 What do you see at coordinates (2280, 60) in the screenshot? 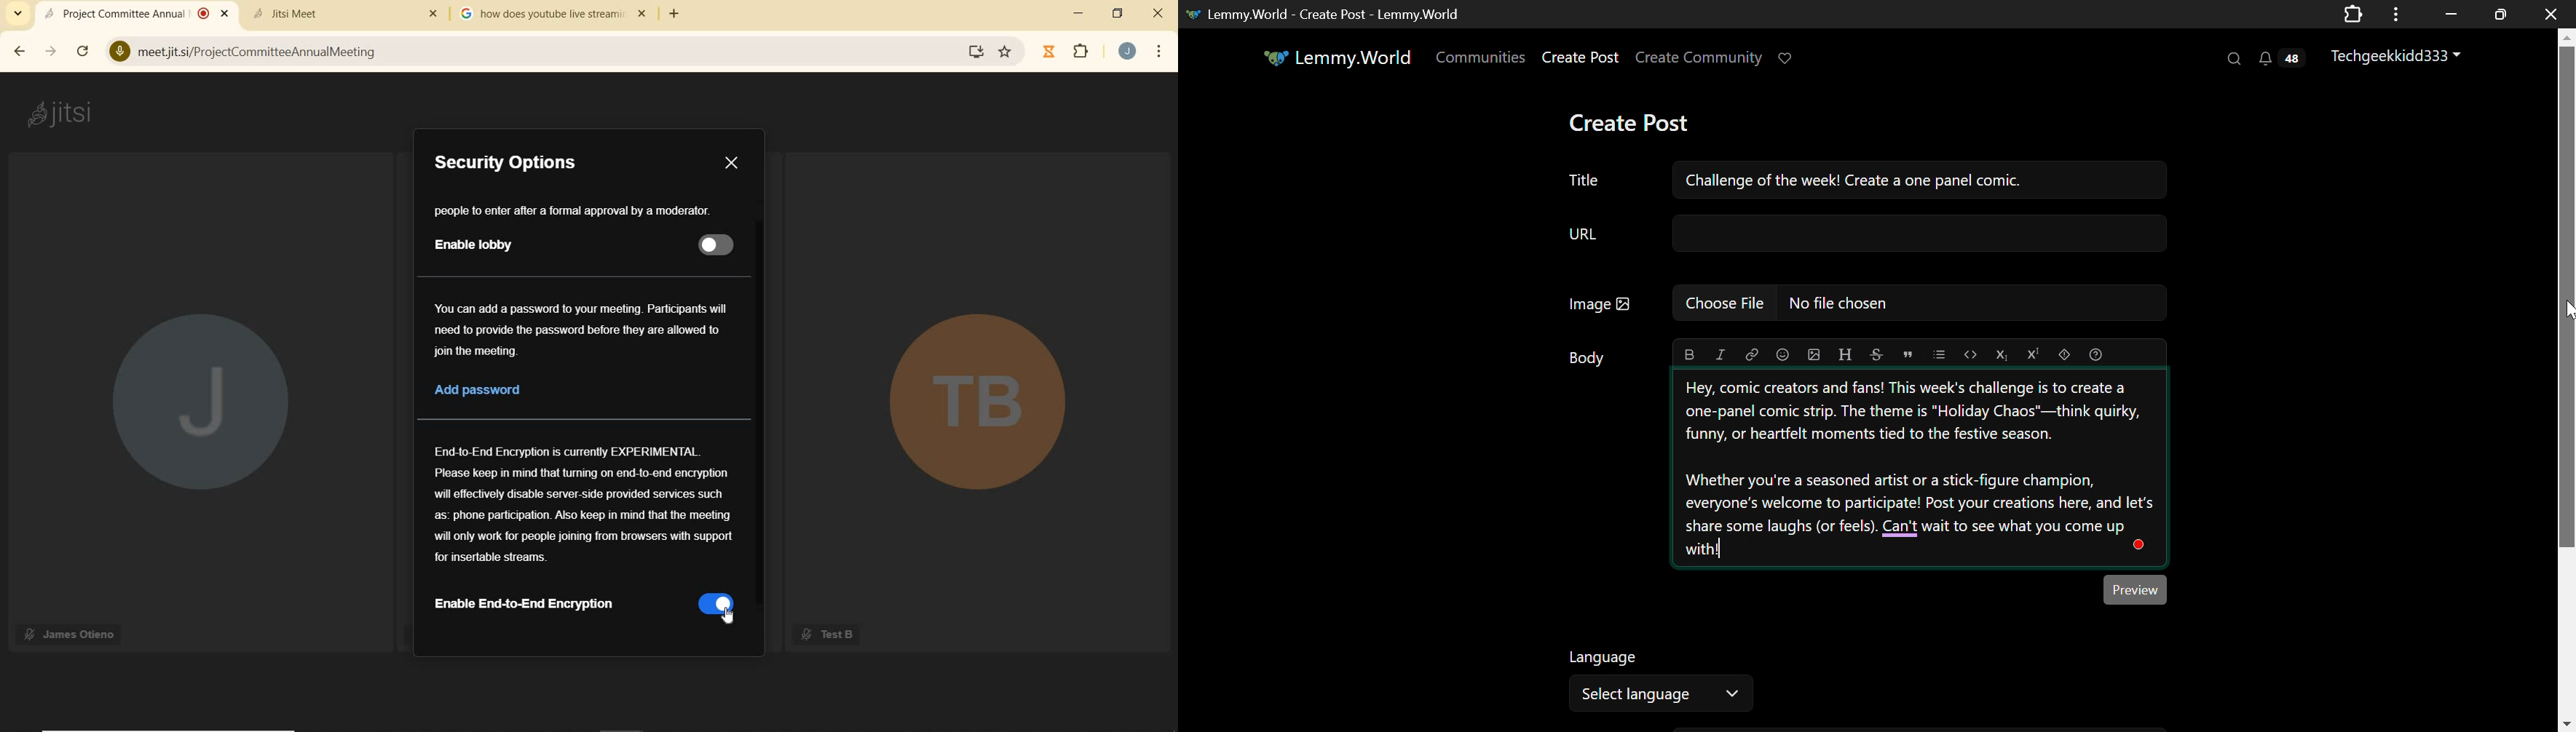
I see `Notifications` at bounding box center [2280, 60].